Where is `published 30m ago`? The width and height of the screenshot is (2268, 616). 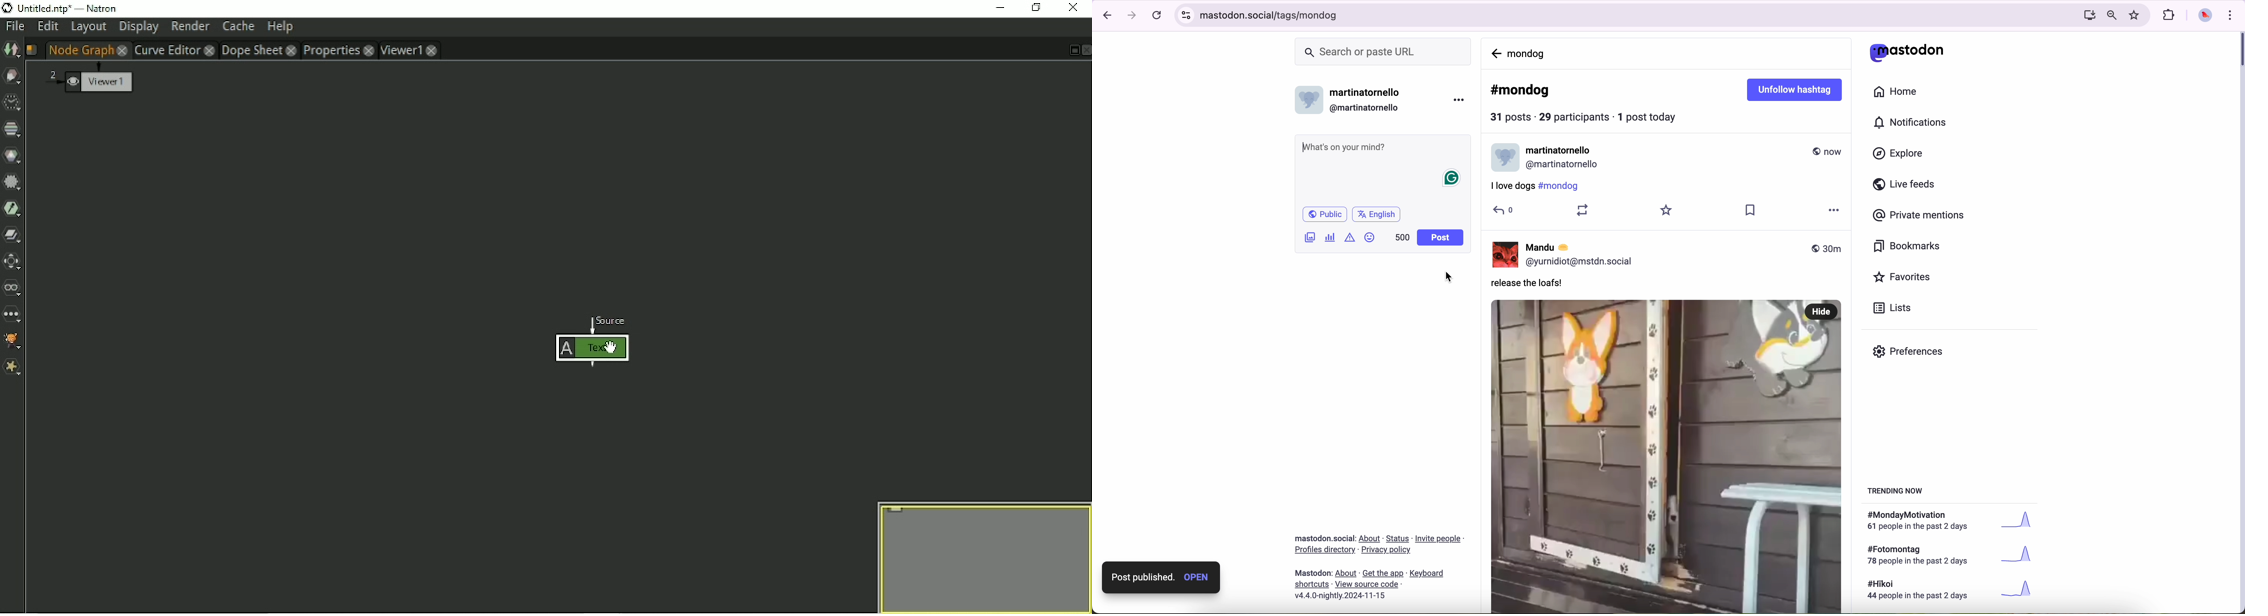
published 30m ago is located at coordinates (1827, 151).